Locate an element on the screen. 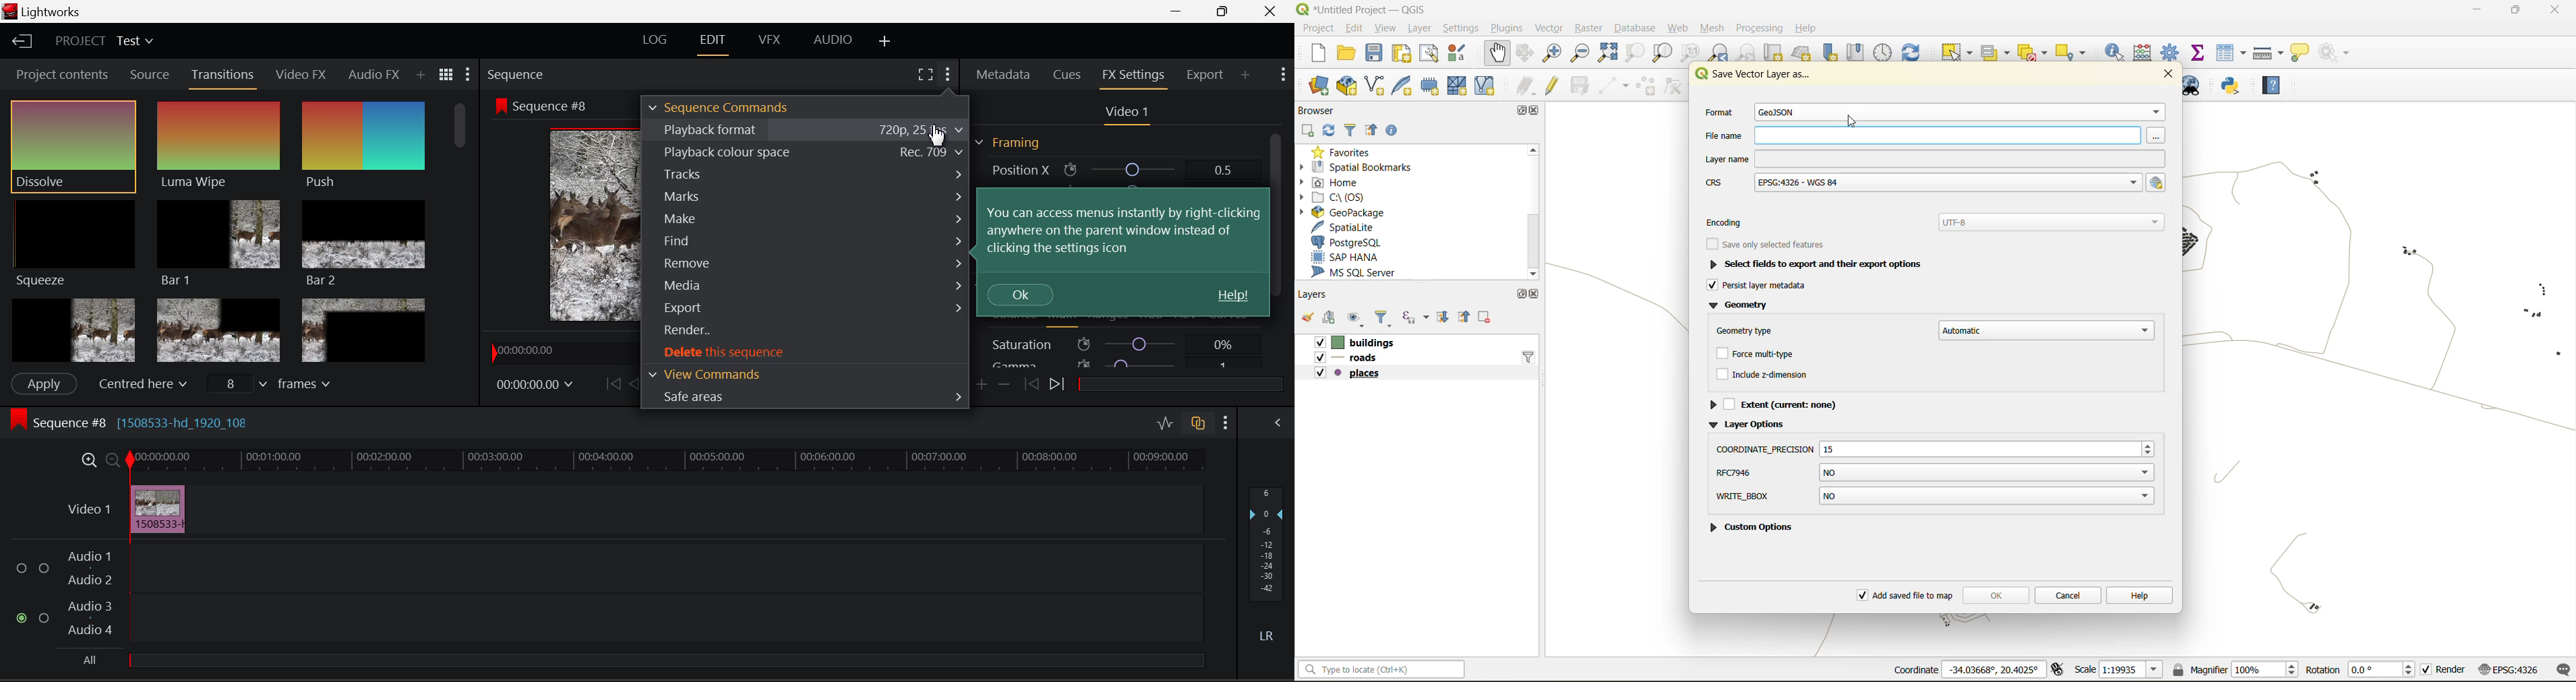 Image resolution: width=2576 pixels, height=700 pixels. Scroll Bar is located at coordinates (1276, 251).